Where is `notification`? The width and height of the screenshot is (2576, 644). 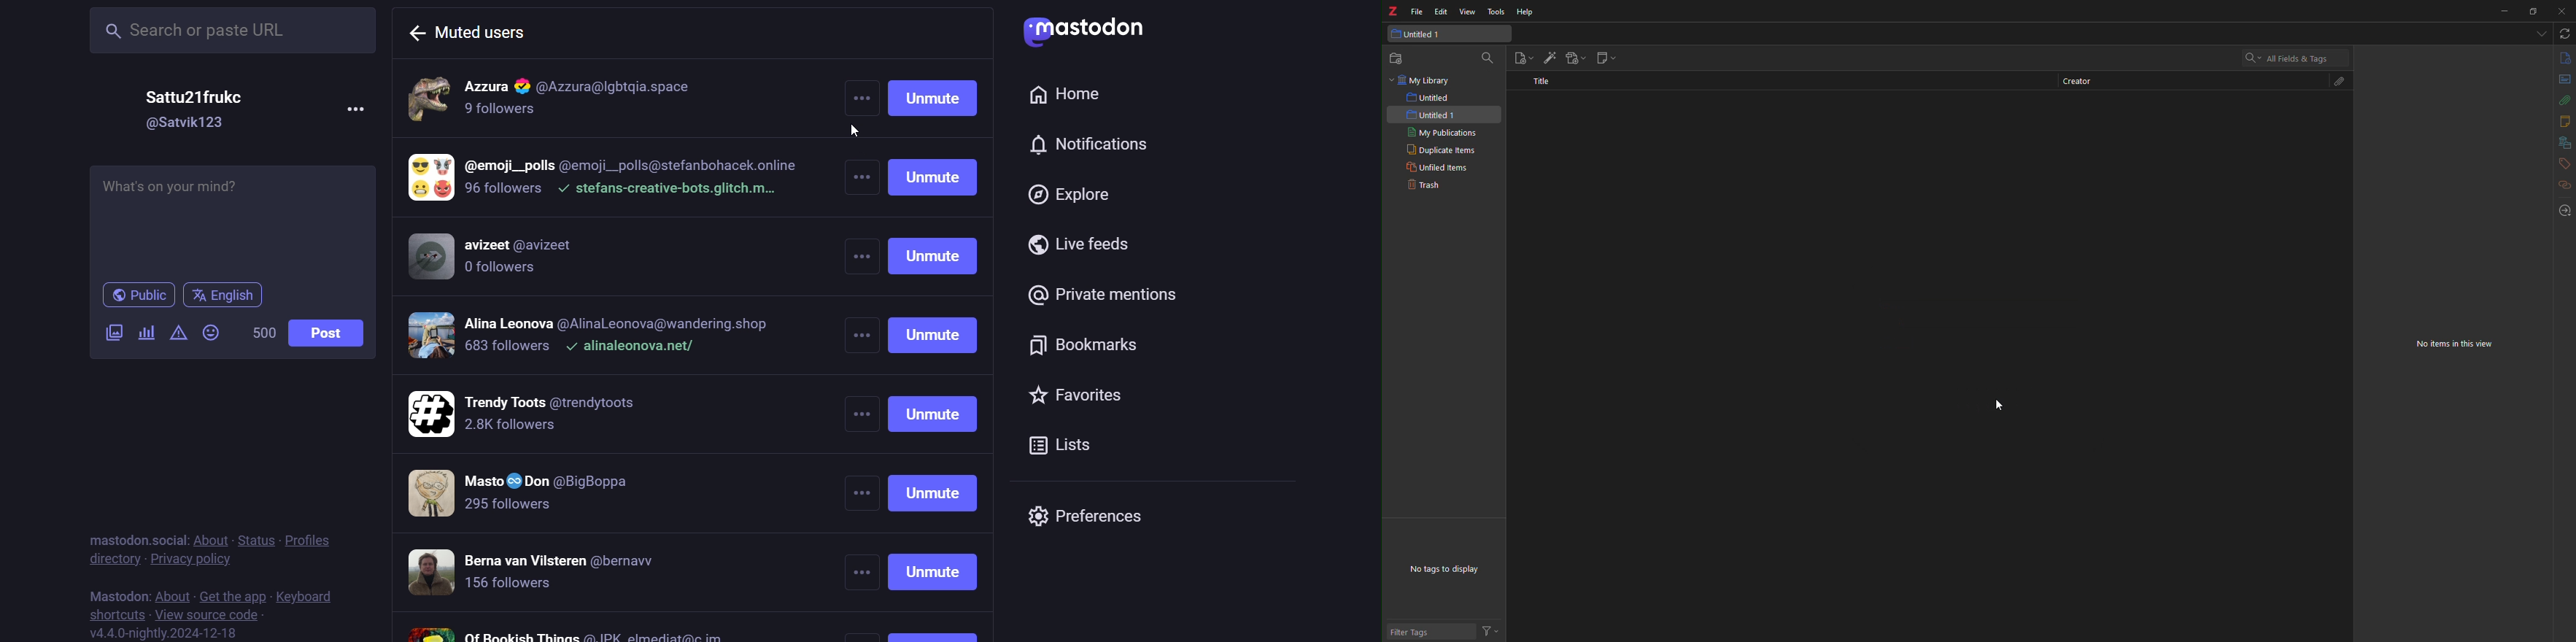
notification is located at coordinates (1086, 142).